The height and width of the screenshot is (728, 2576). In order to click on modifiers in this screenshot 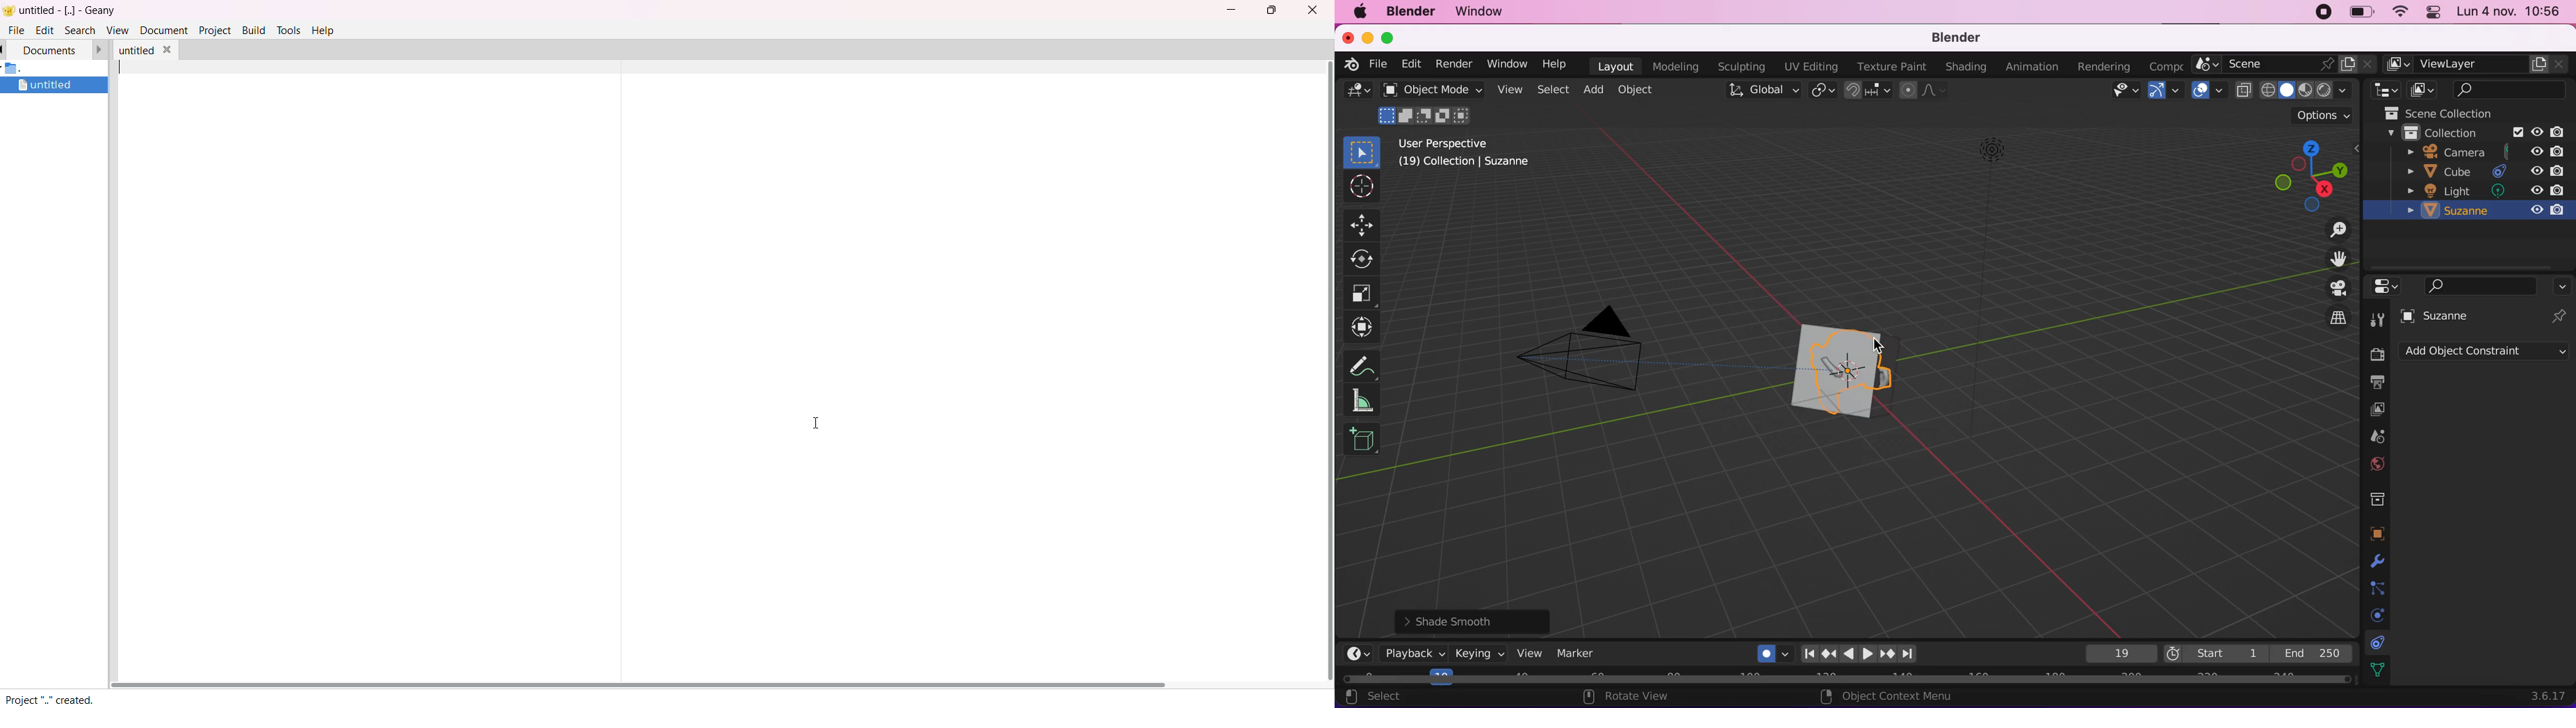, I will do `click(2376, 558)`.